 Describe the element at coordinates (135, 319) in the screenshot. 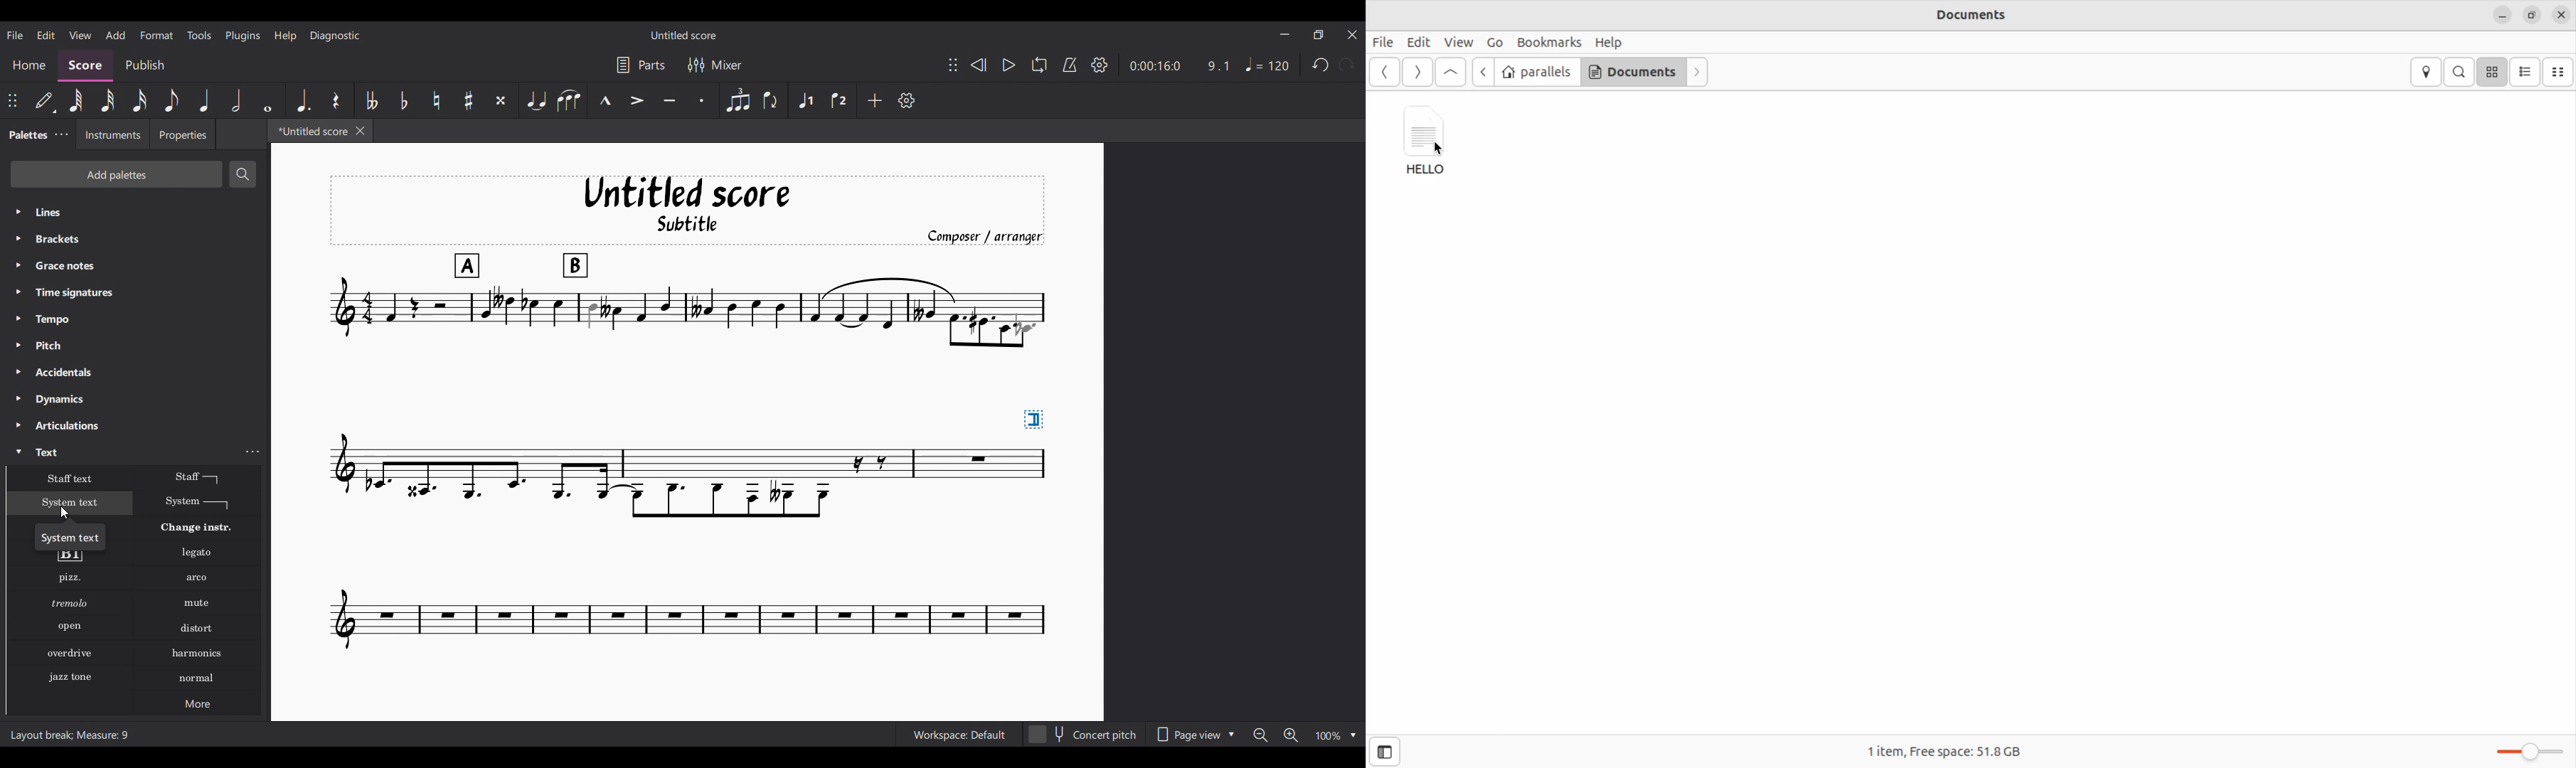

I see `Tempo` at that location.